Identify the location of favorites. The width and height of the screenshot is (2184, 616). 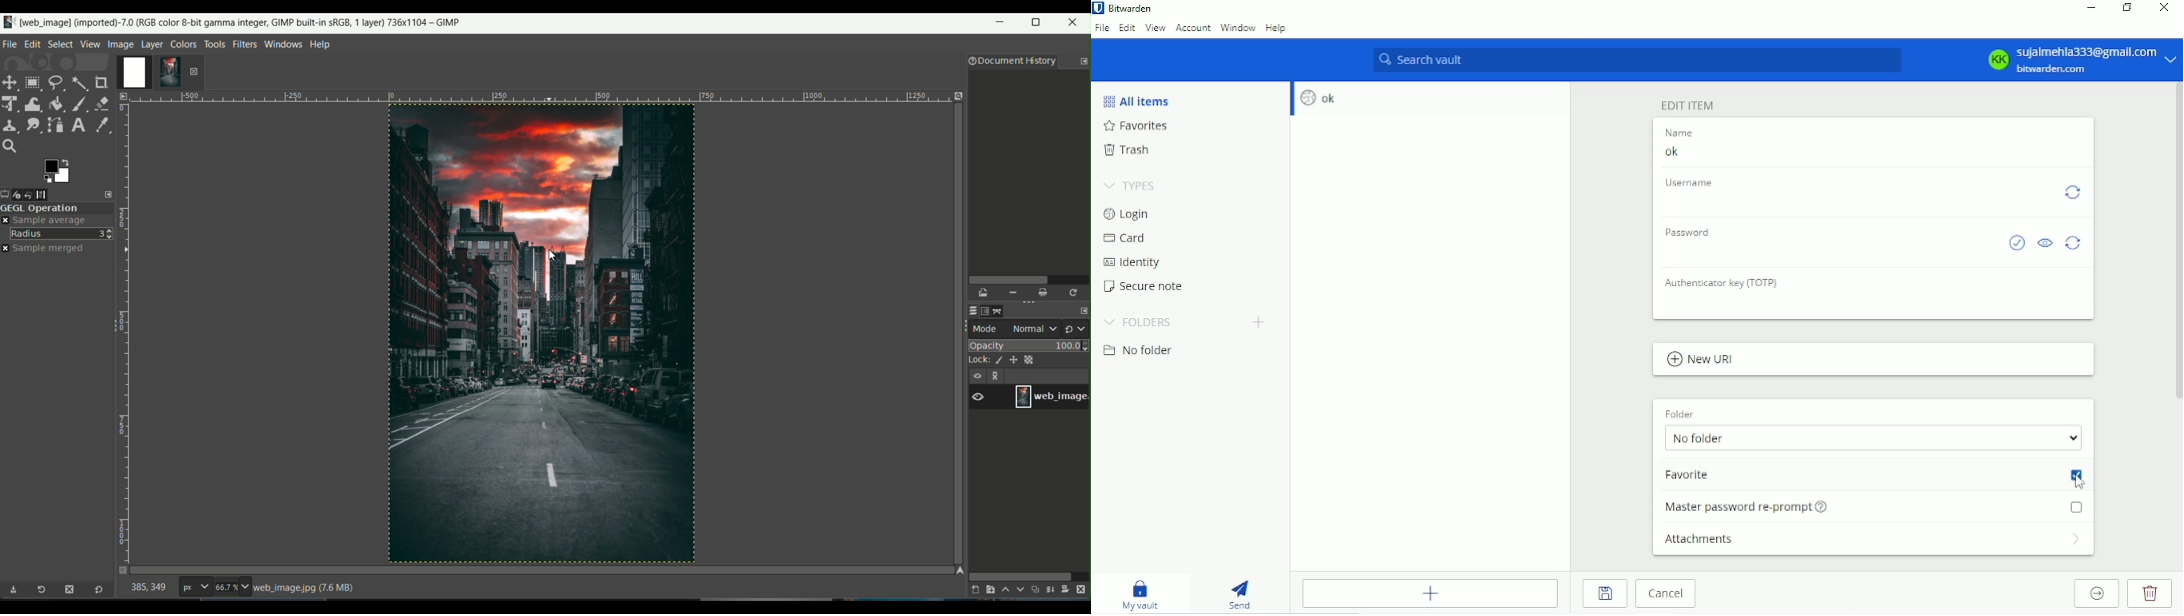
(1137, 127).